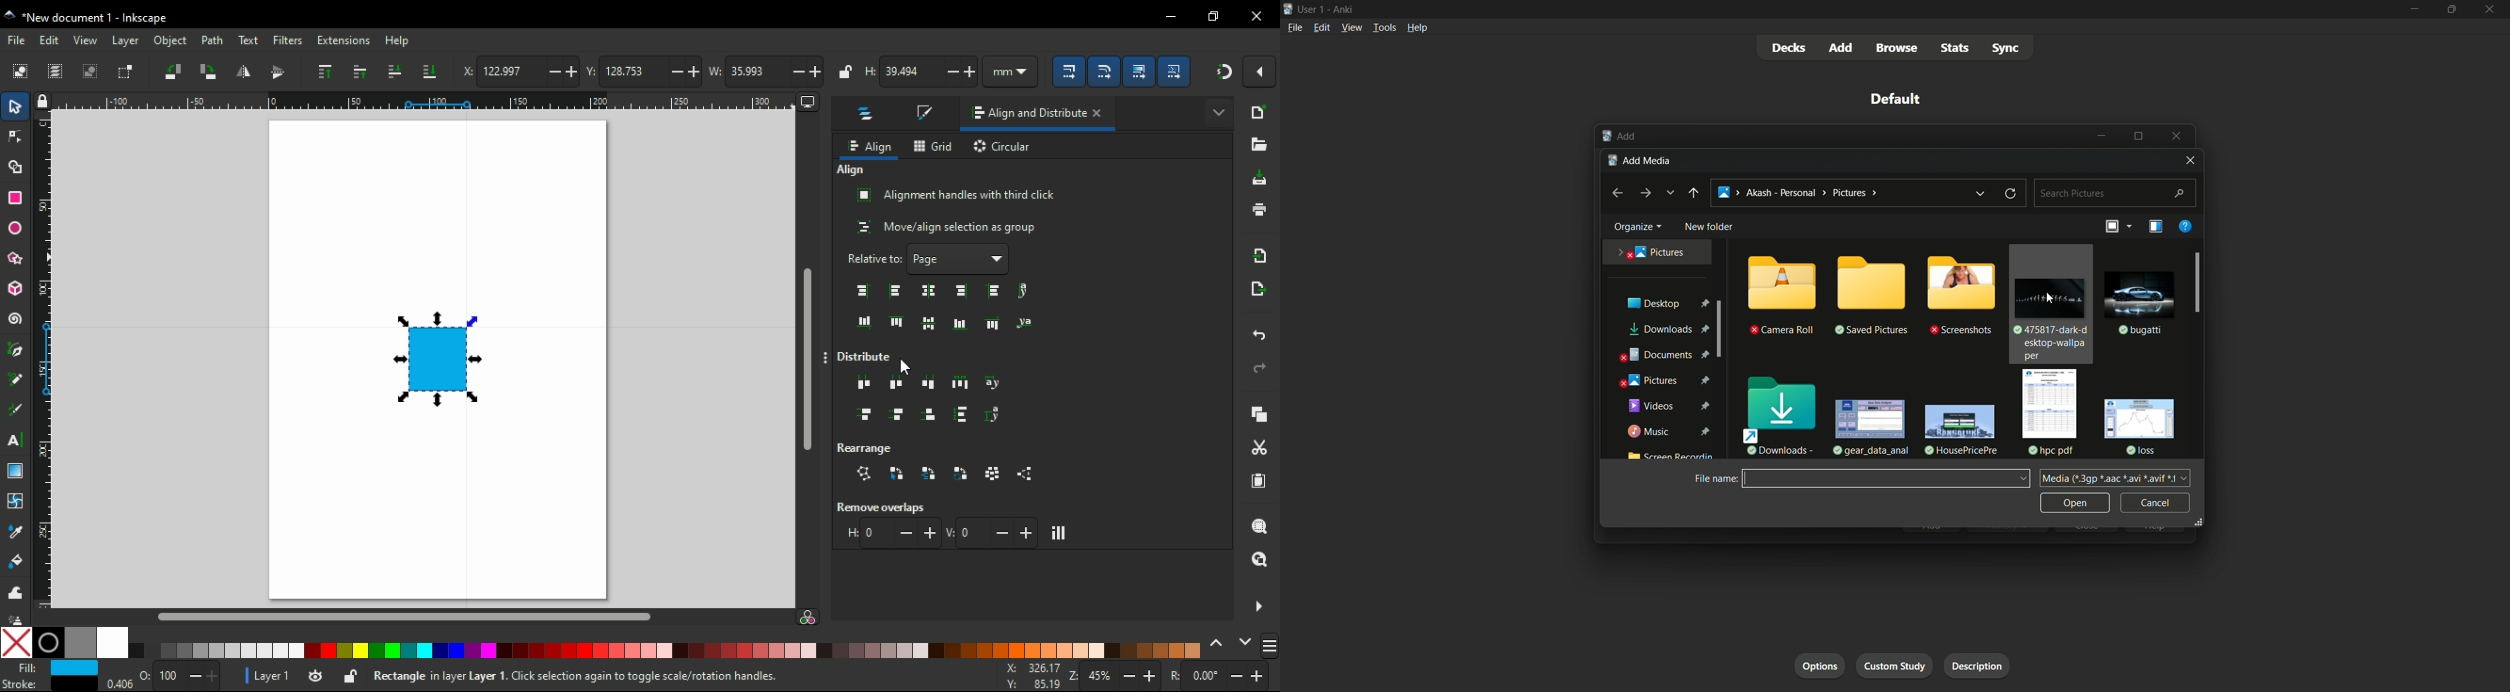 Image resolution: width=2520 pixels, height=700 pixels. I want to click on lower to bottom, so click(430, 71).